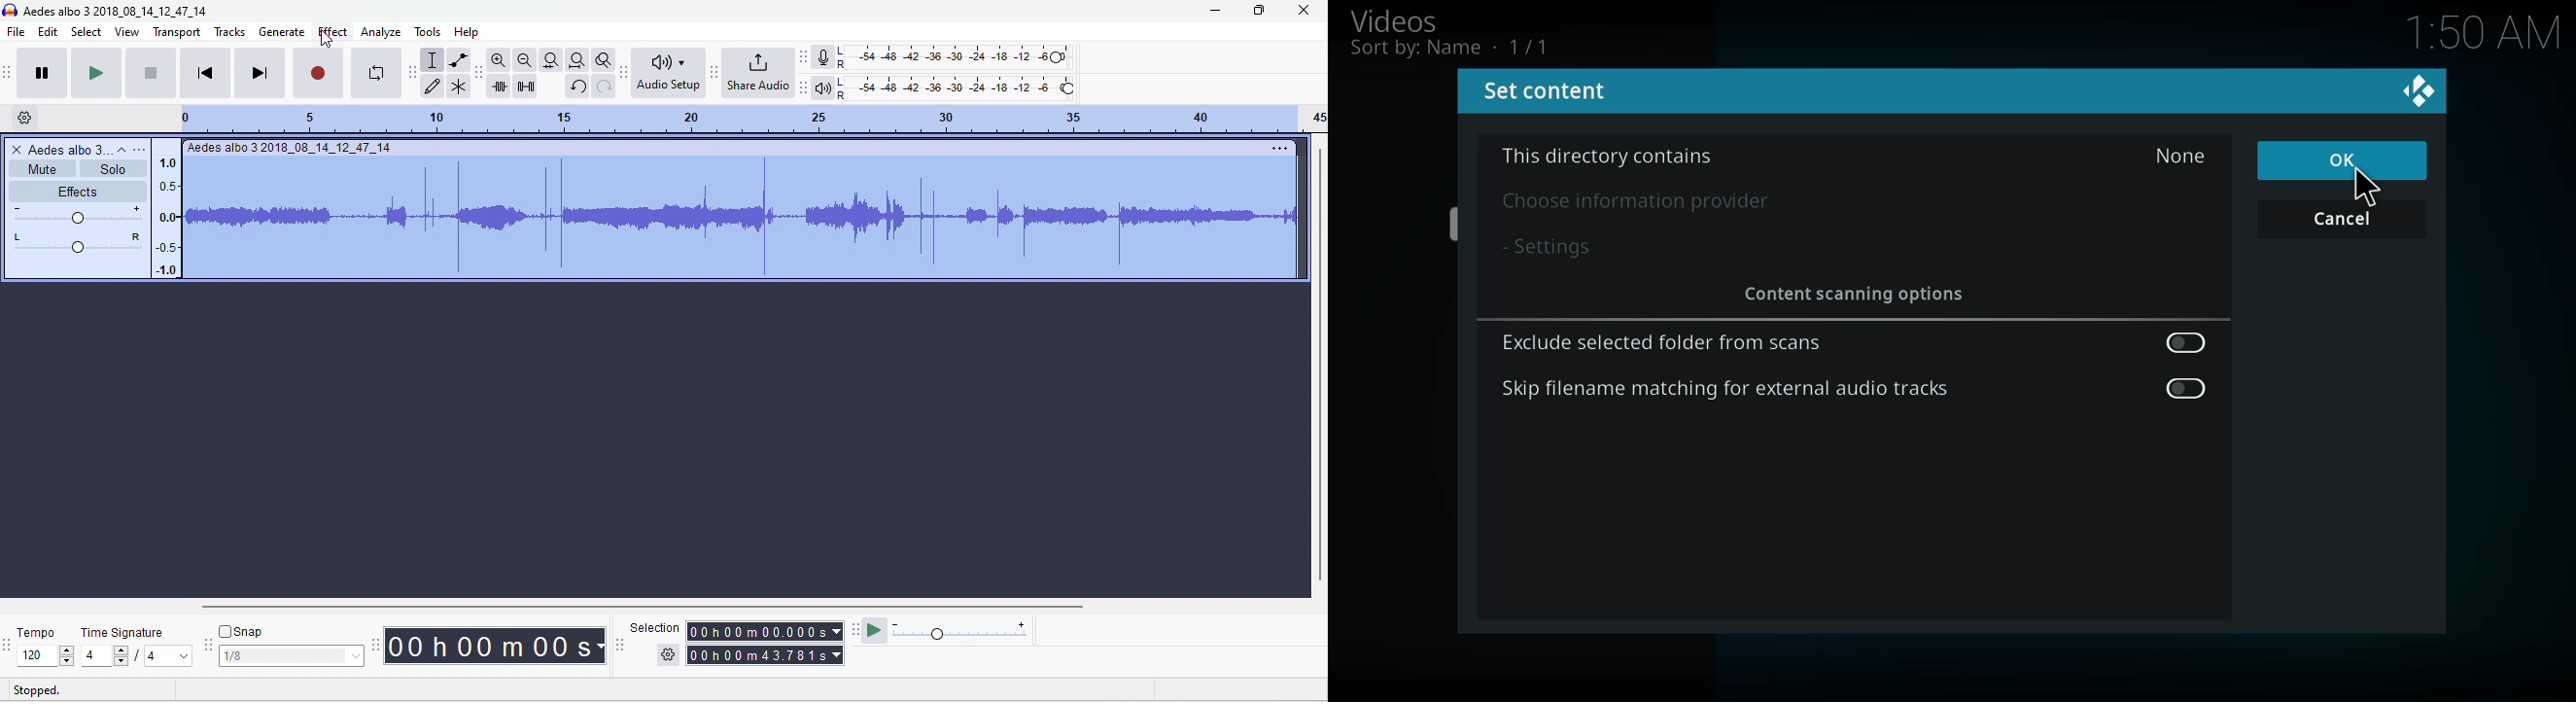  I want to click on play at speed / play at speed once, so click(874, 632).